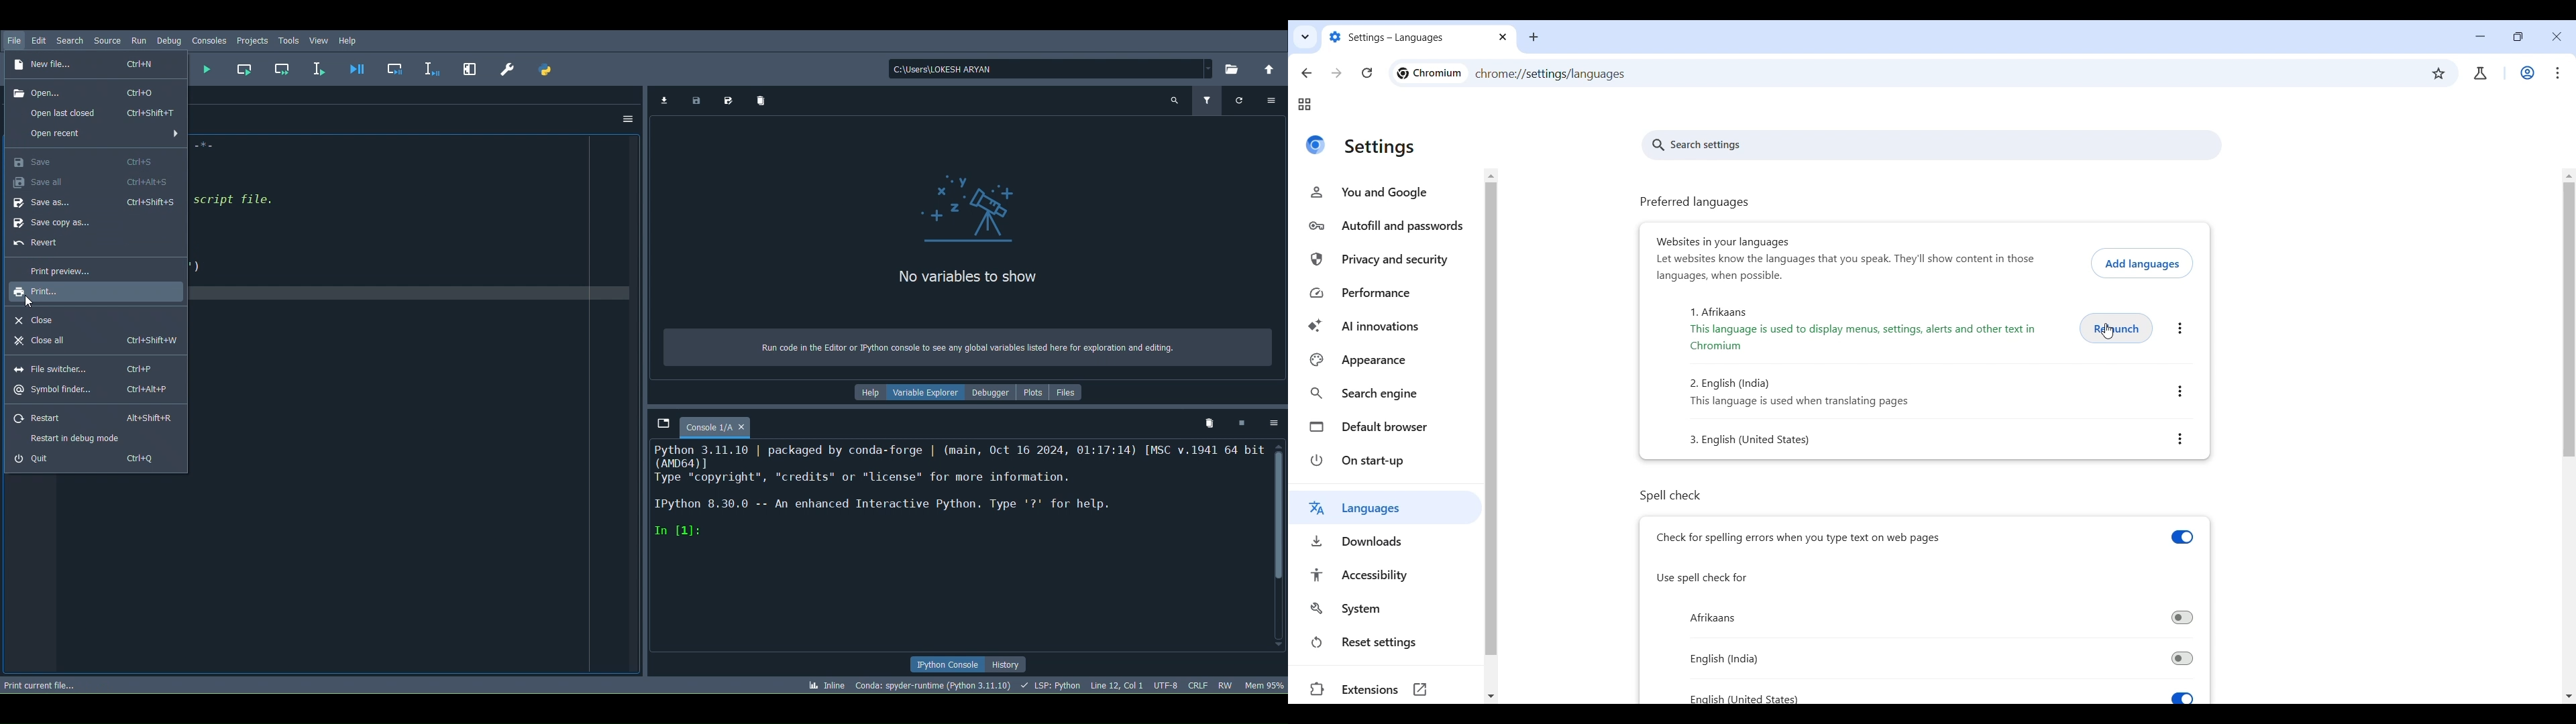 The height and width of the screenshot is (728, 2576). I want to click on Symbol finder, so click(97, 390).